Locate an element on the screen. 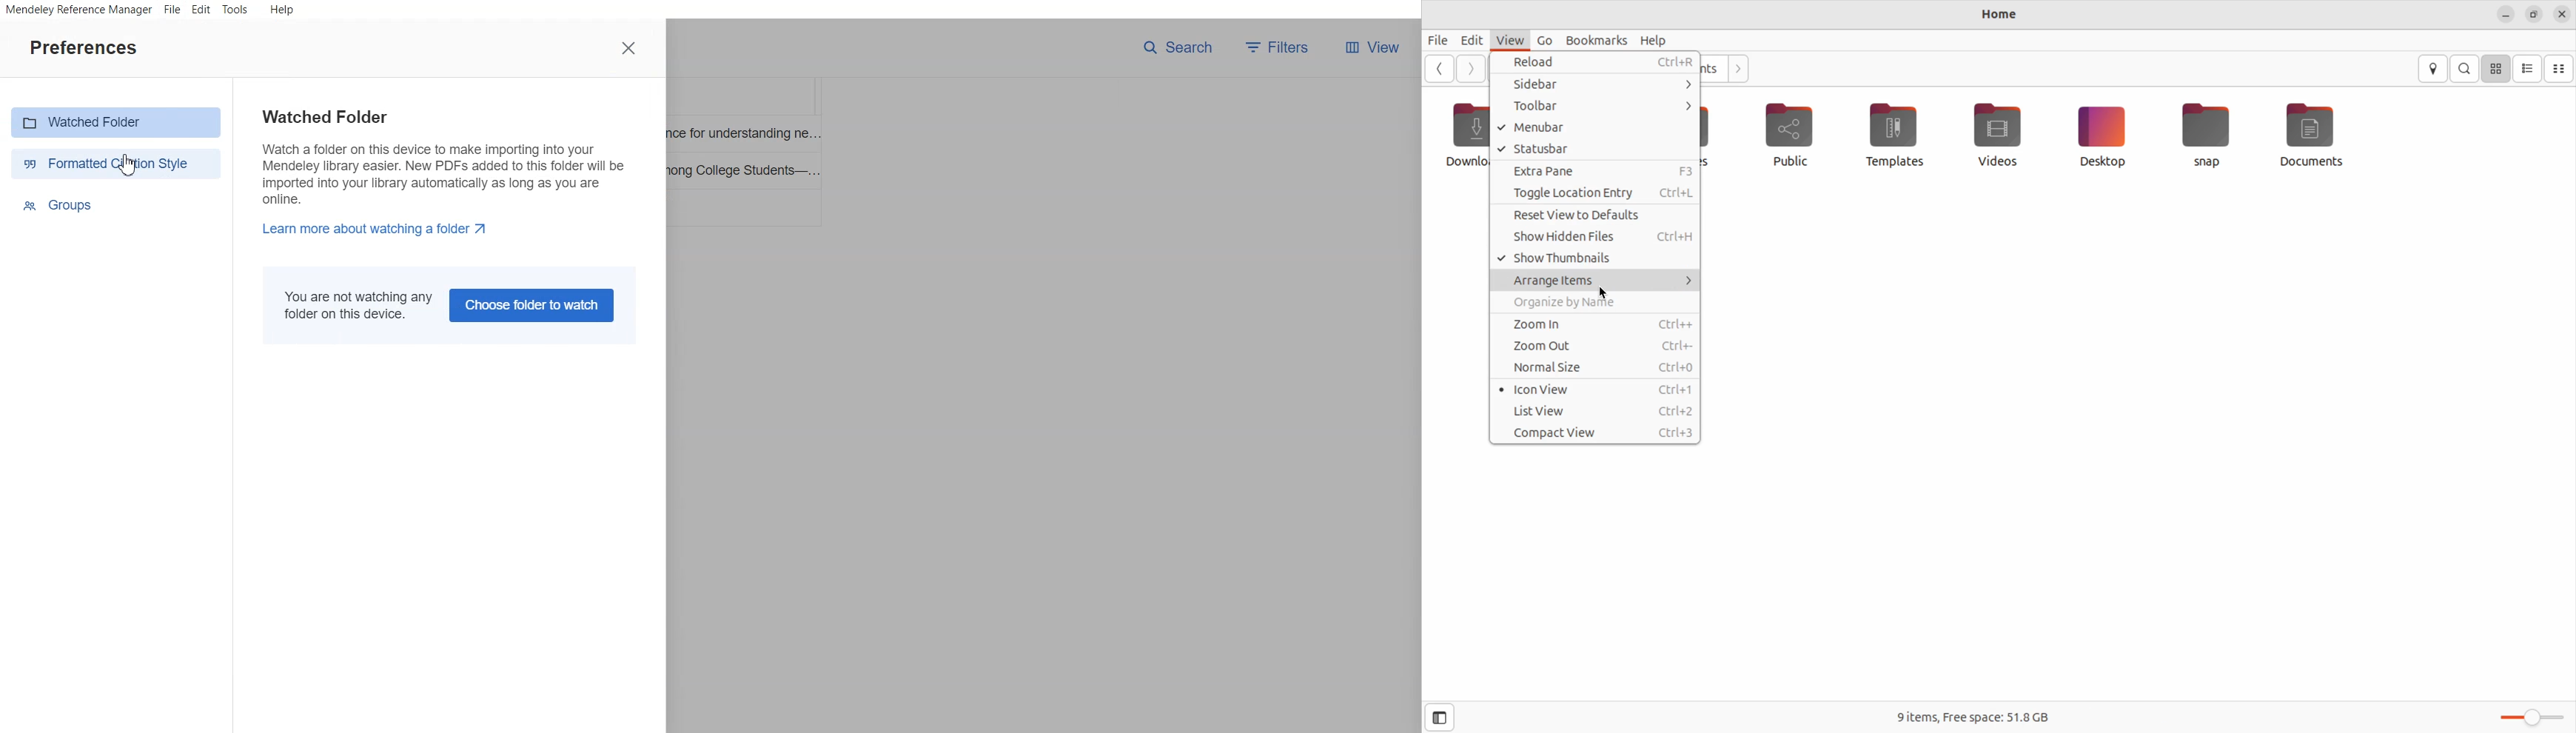 The width and height of the screenshot is (2576, 756). Close is located at coordinates (630, 48).